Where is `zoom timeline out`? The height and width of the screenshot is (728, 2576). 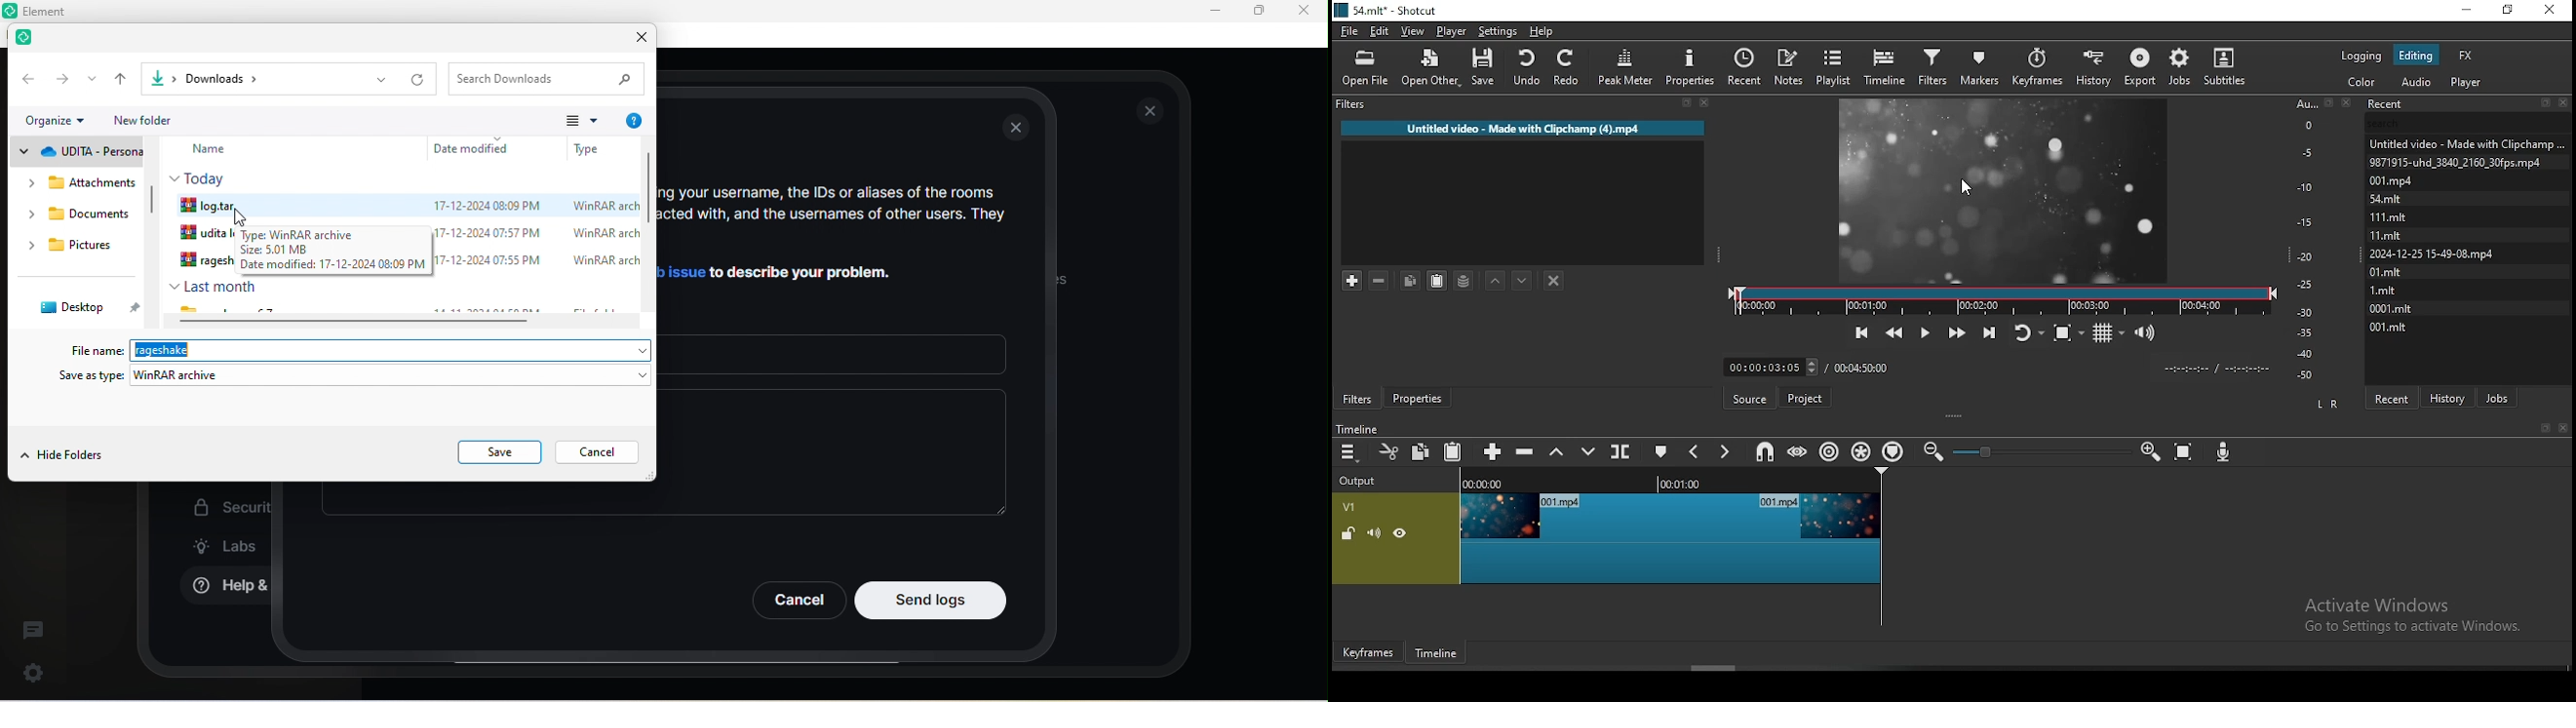 zoom timeline out is located at coordinates (2150, 454).